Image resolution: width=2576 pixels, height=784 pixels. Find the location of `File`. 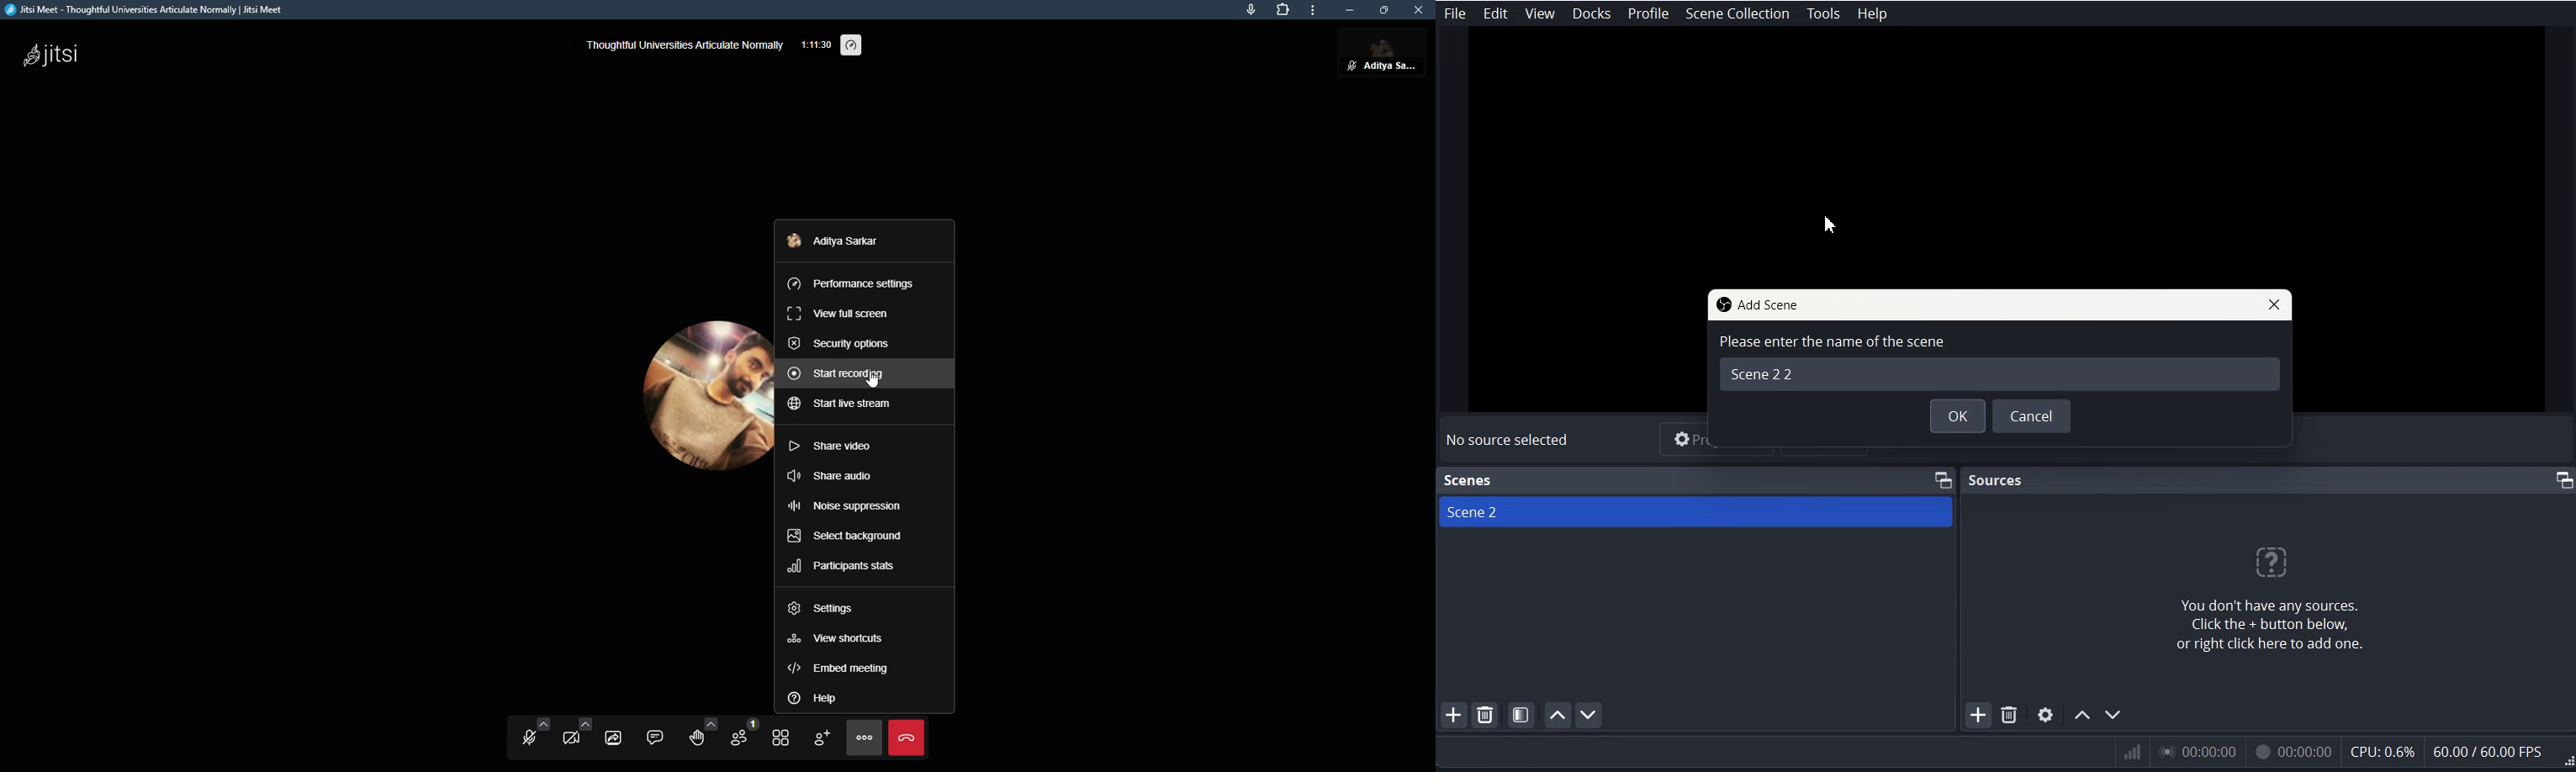

File is located at coordinates (1454, 13).